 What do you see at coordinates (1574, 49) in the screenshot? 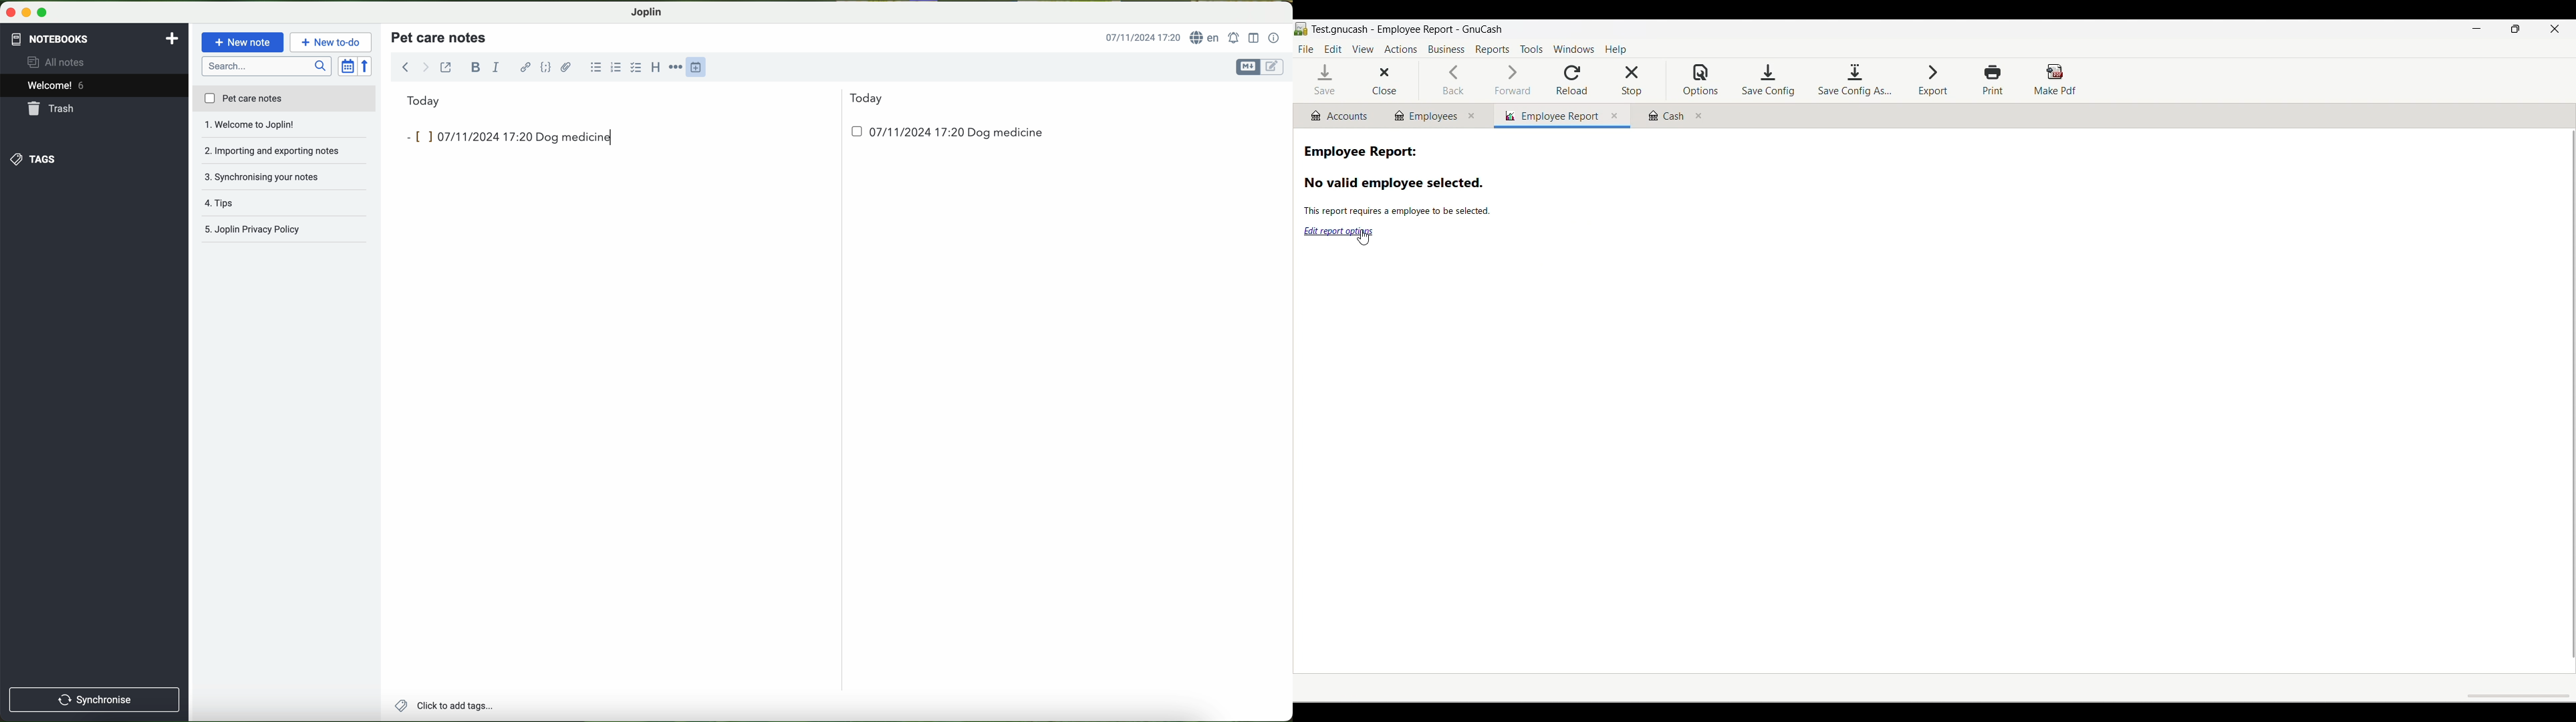
I see `Windows` at bounding box center [1574, 49].